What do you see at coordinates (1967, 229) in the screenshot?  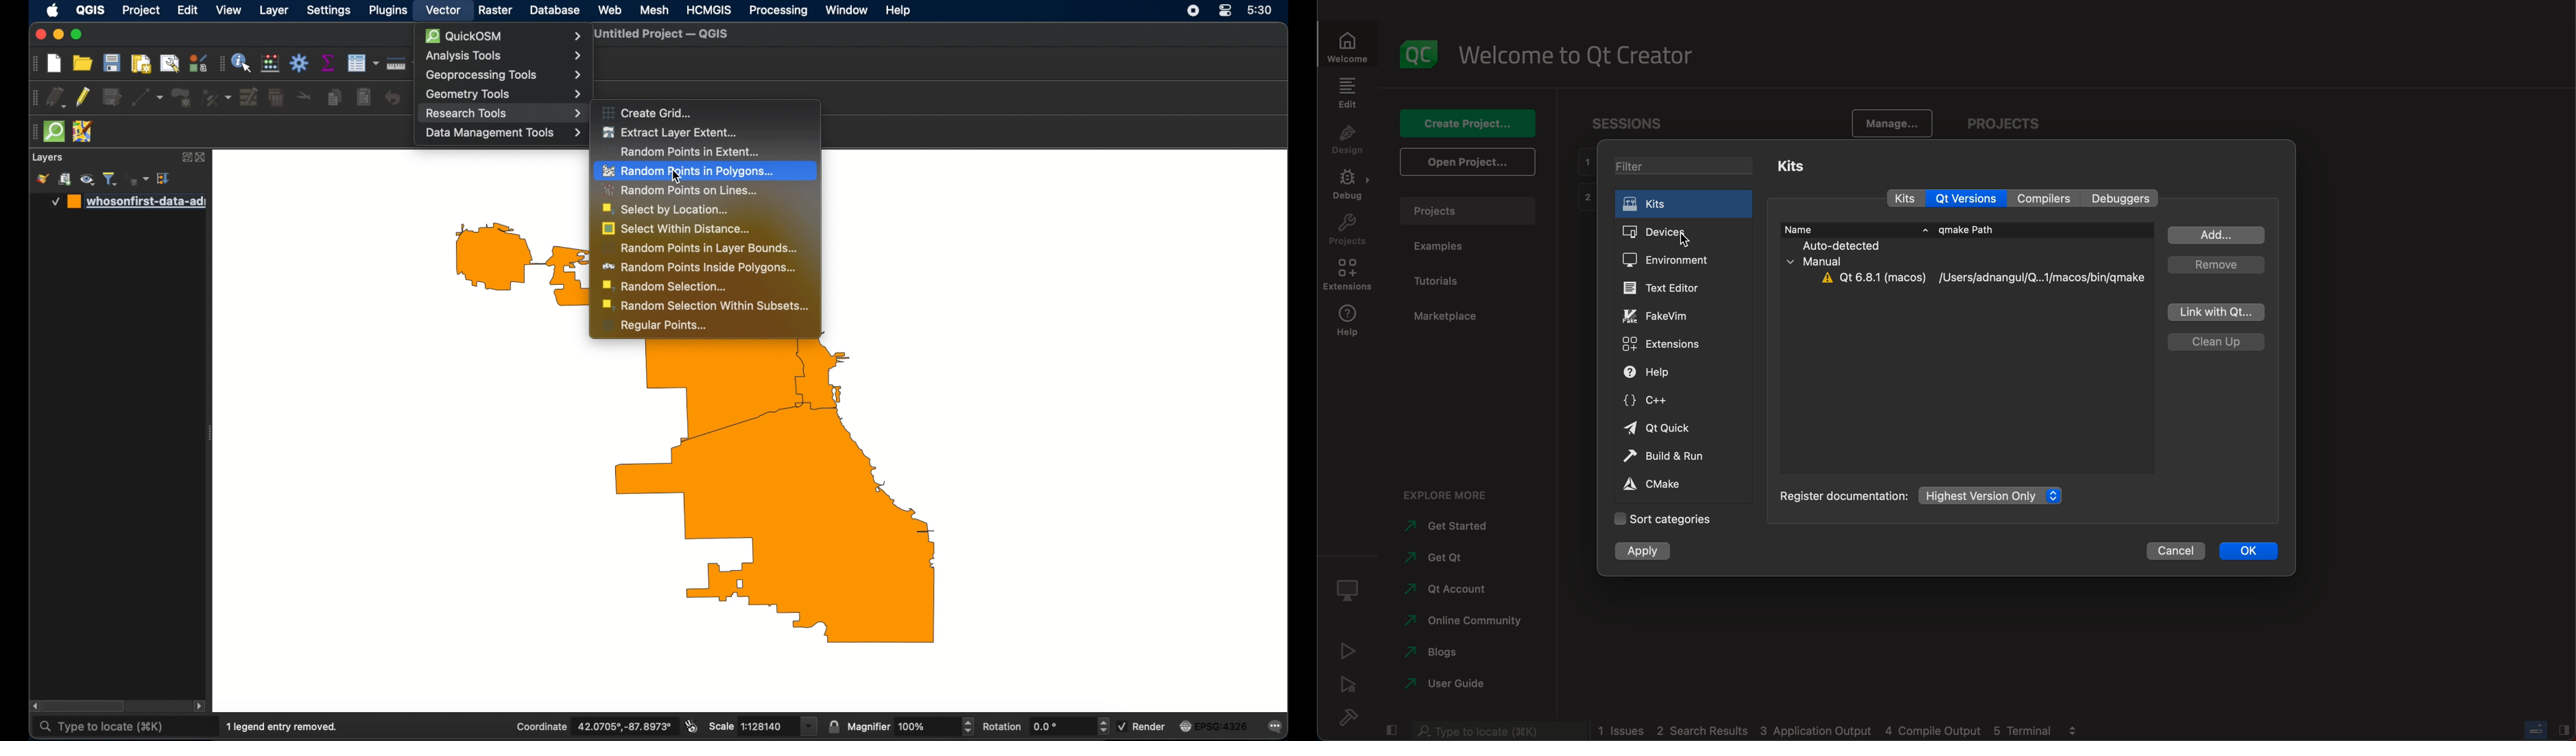 I see `qmake path` at bounding box center [1967, 229].